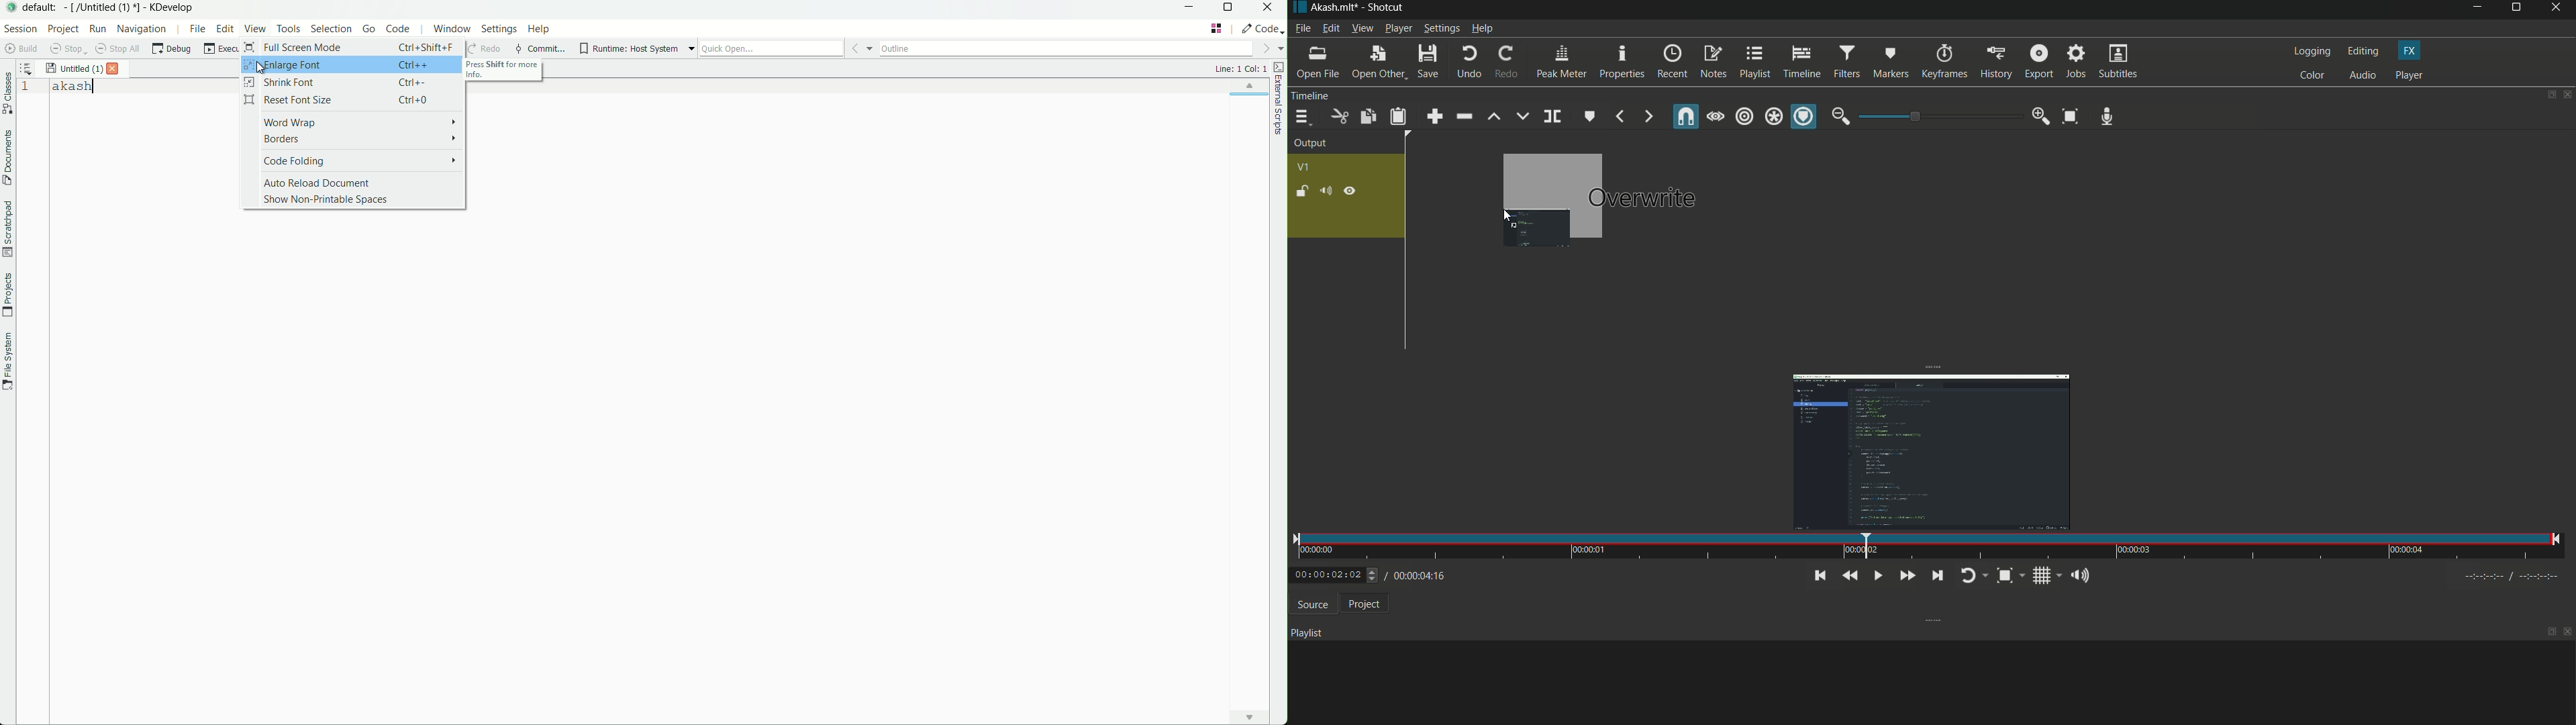 This screenshot has width=2576, height=728. Describe the element at coordinates (2120, 61) in the screenshot. I see `subtitles` at that location.